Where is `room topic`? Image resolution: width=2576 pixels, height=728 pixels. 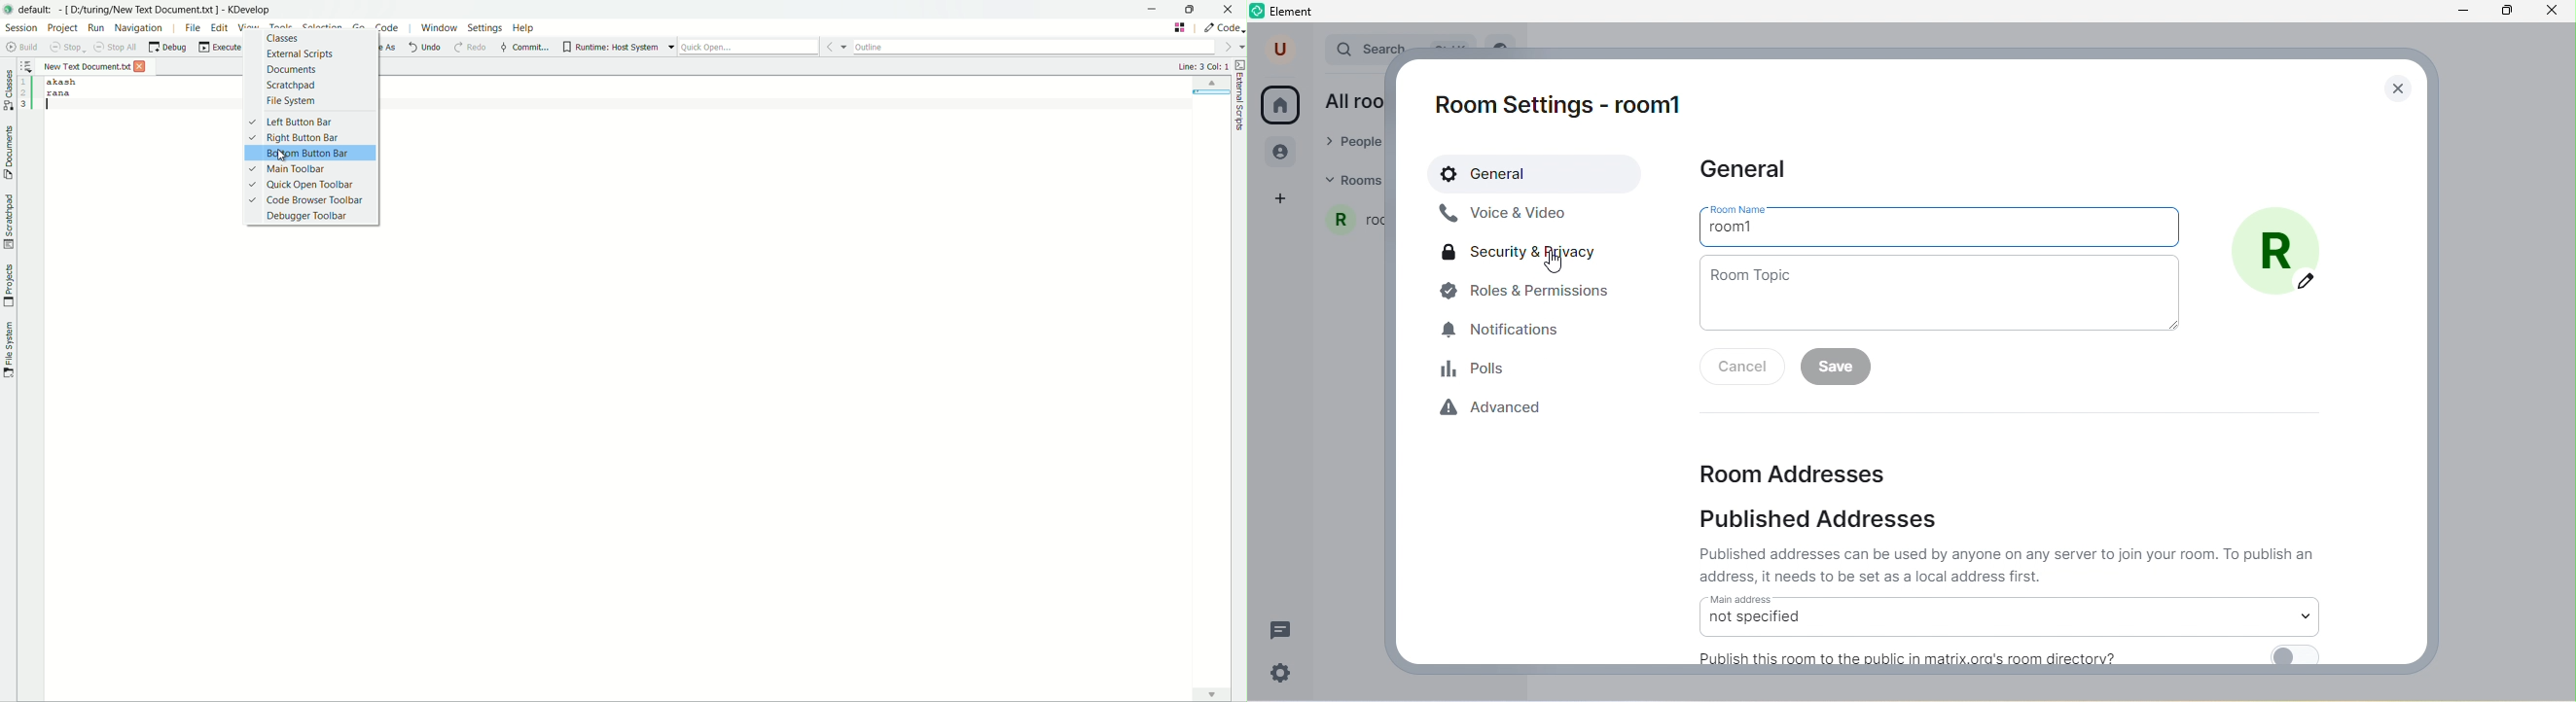 room topic is located at coordinates (1769, 275).